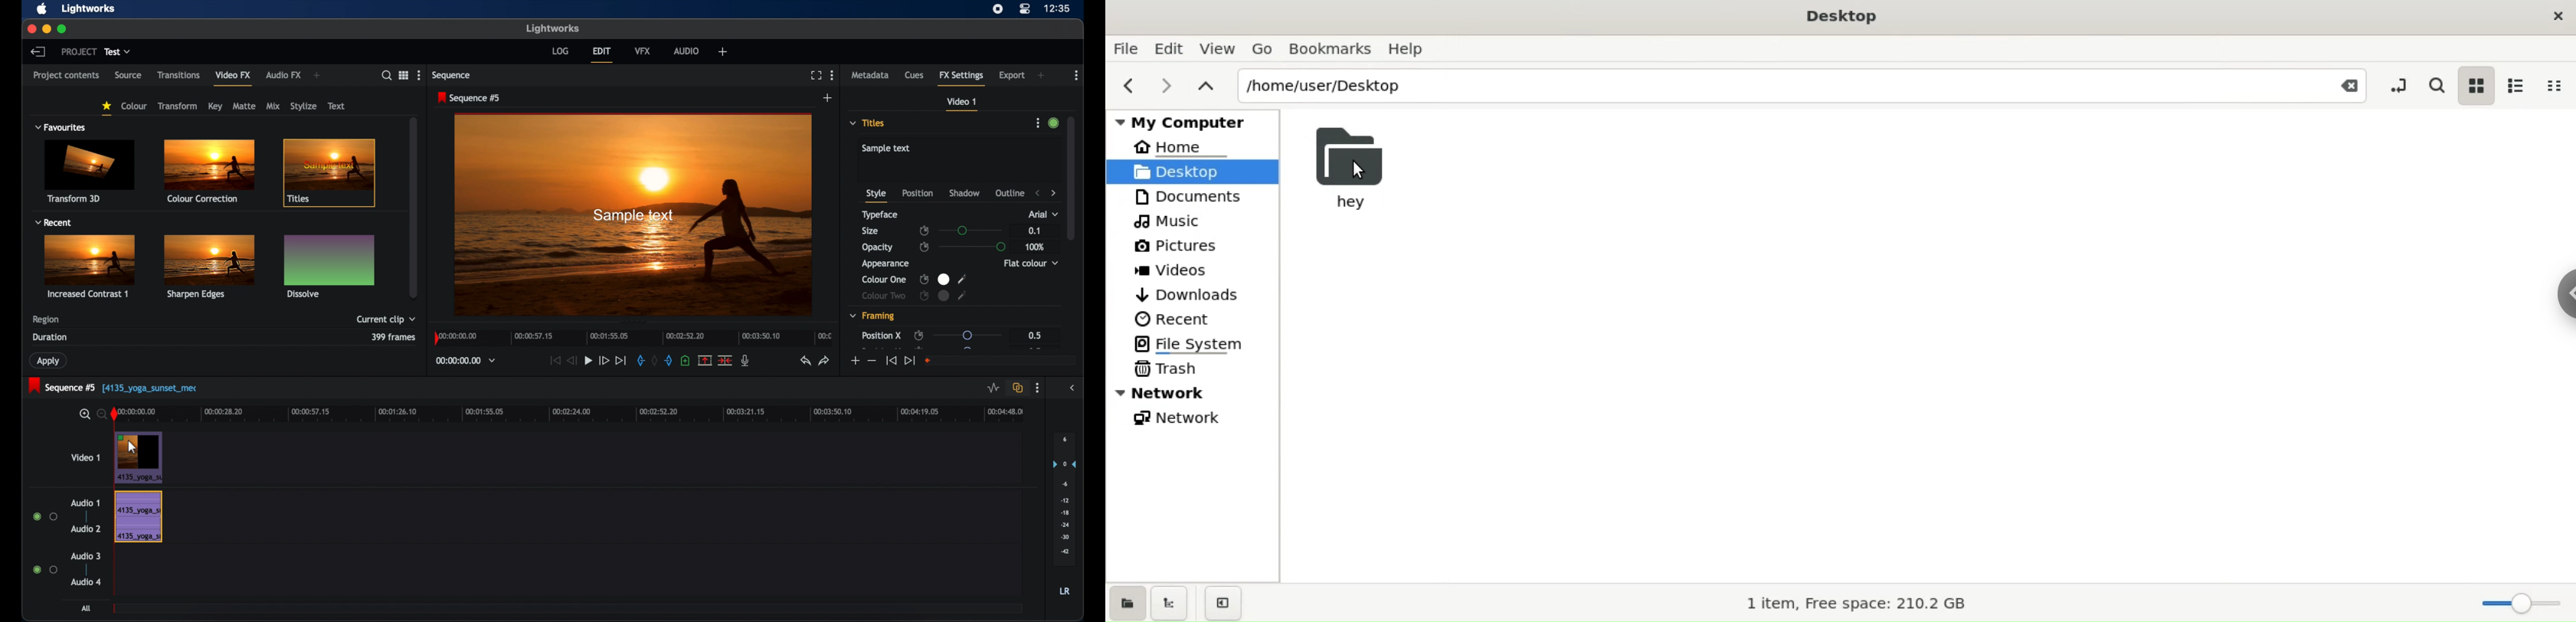 Image resolution: width=2576 pixels, height=644 pixels. I want to click on timecodes, so click(464, 361).